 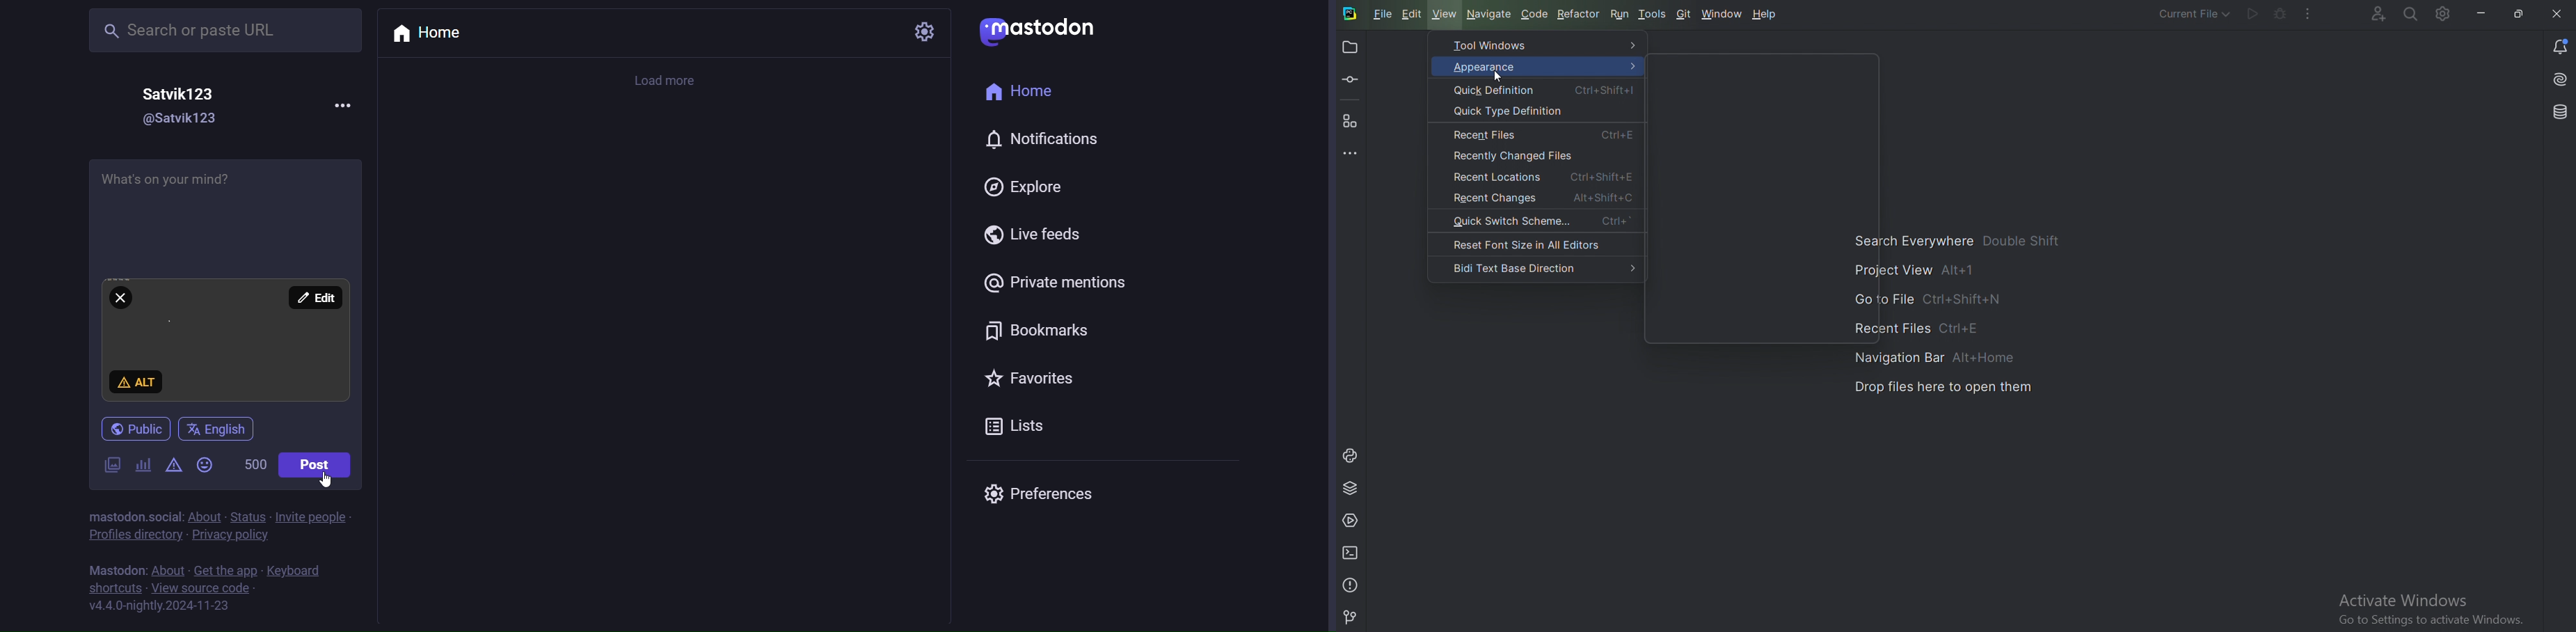 What do you see at coordinates (136, 381) in the screenshot?
I see `alt` at bounding box center [136, 381].